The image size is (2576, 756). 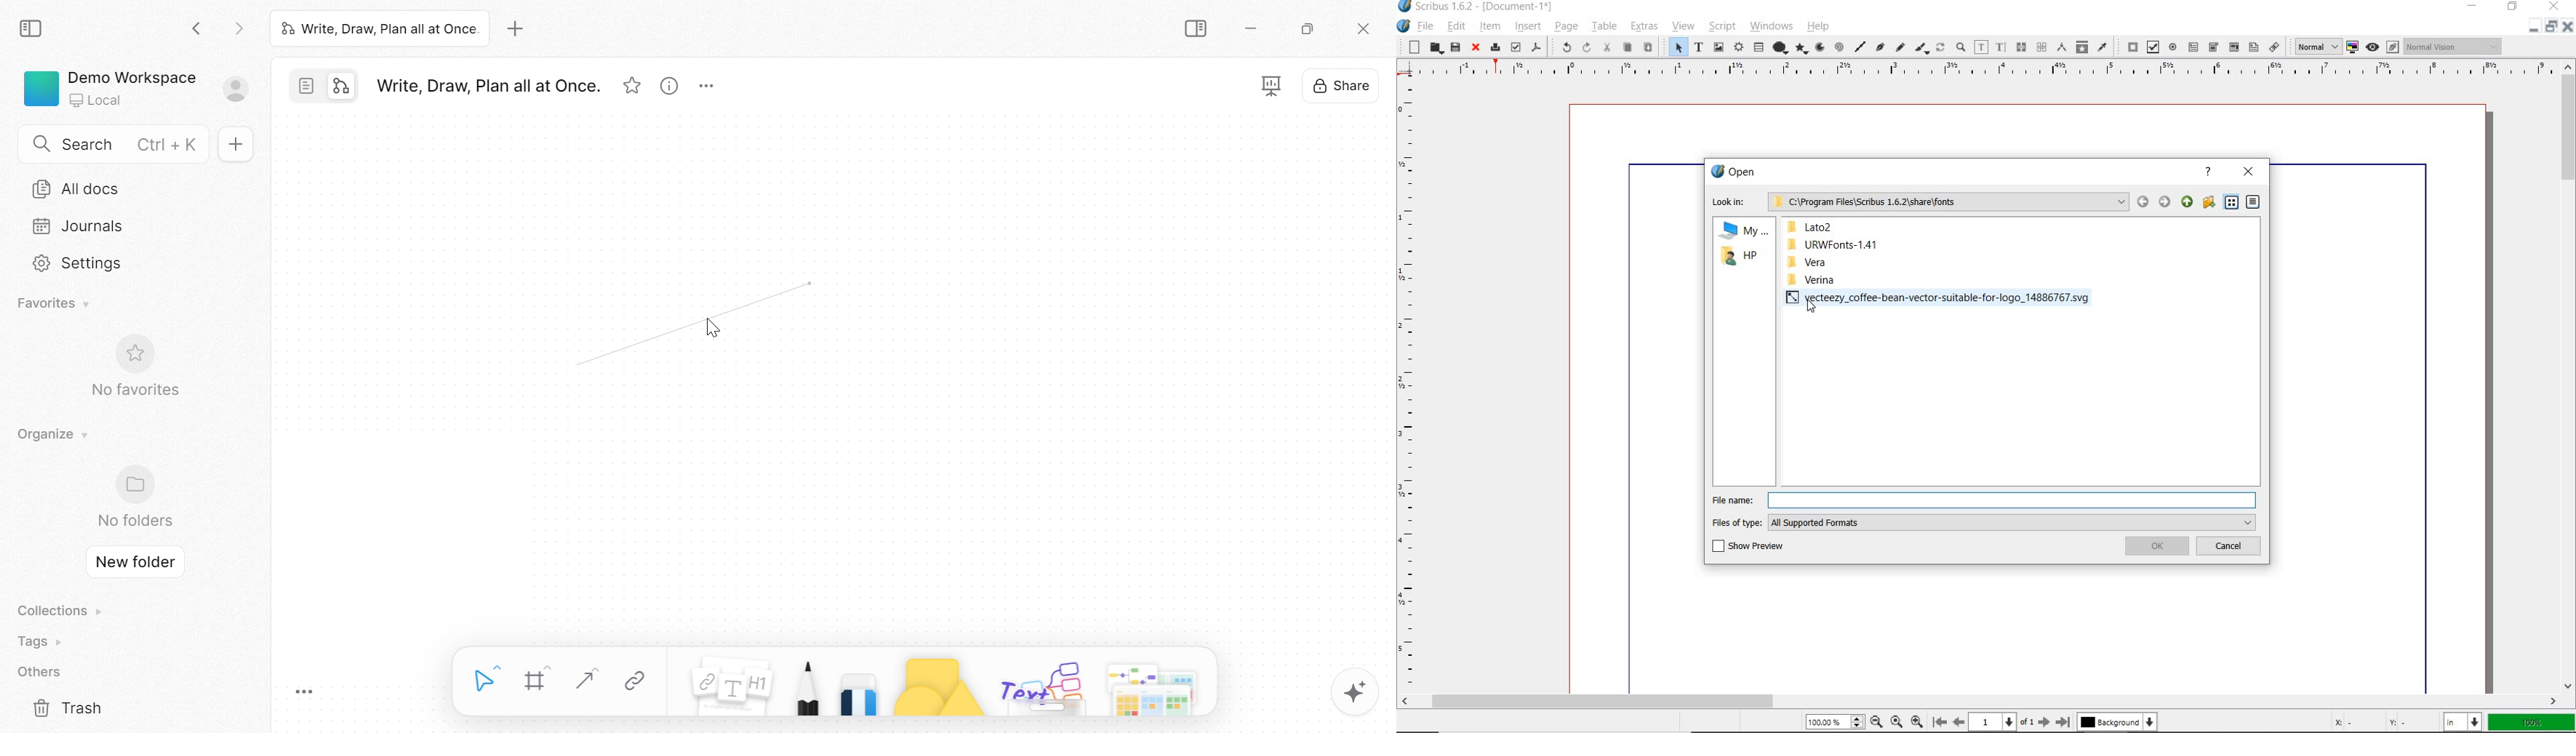 I want to click on URWFonts, so click(x=1841, y=244).